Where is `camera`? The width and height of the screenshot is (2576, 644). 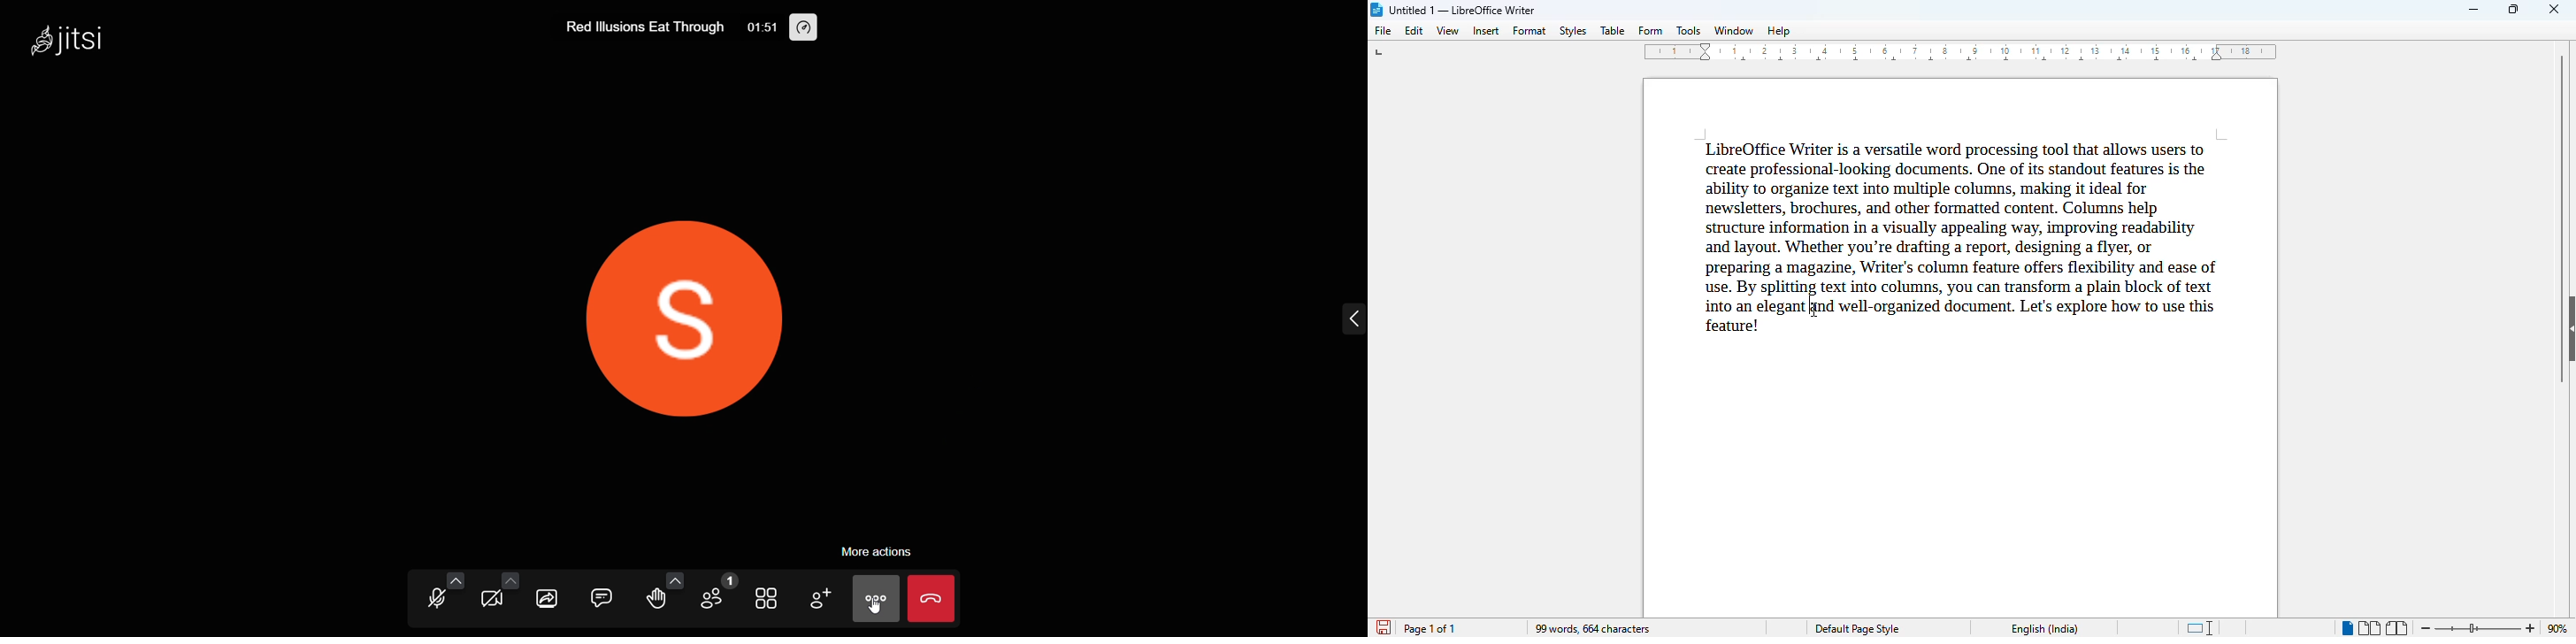 camera is located at coordinates (493, 601).